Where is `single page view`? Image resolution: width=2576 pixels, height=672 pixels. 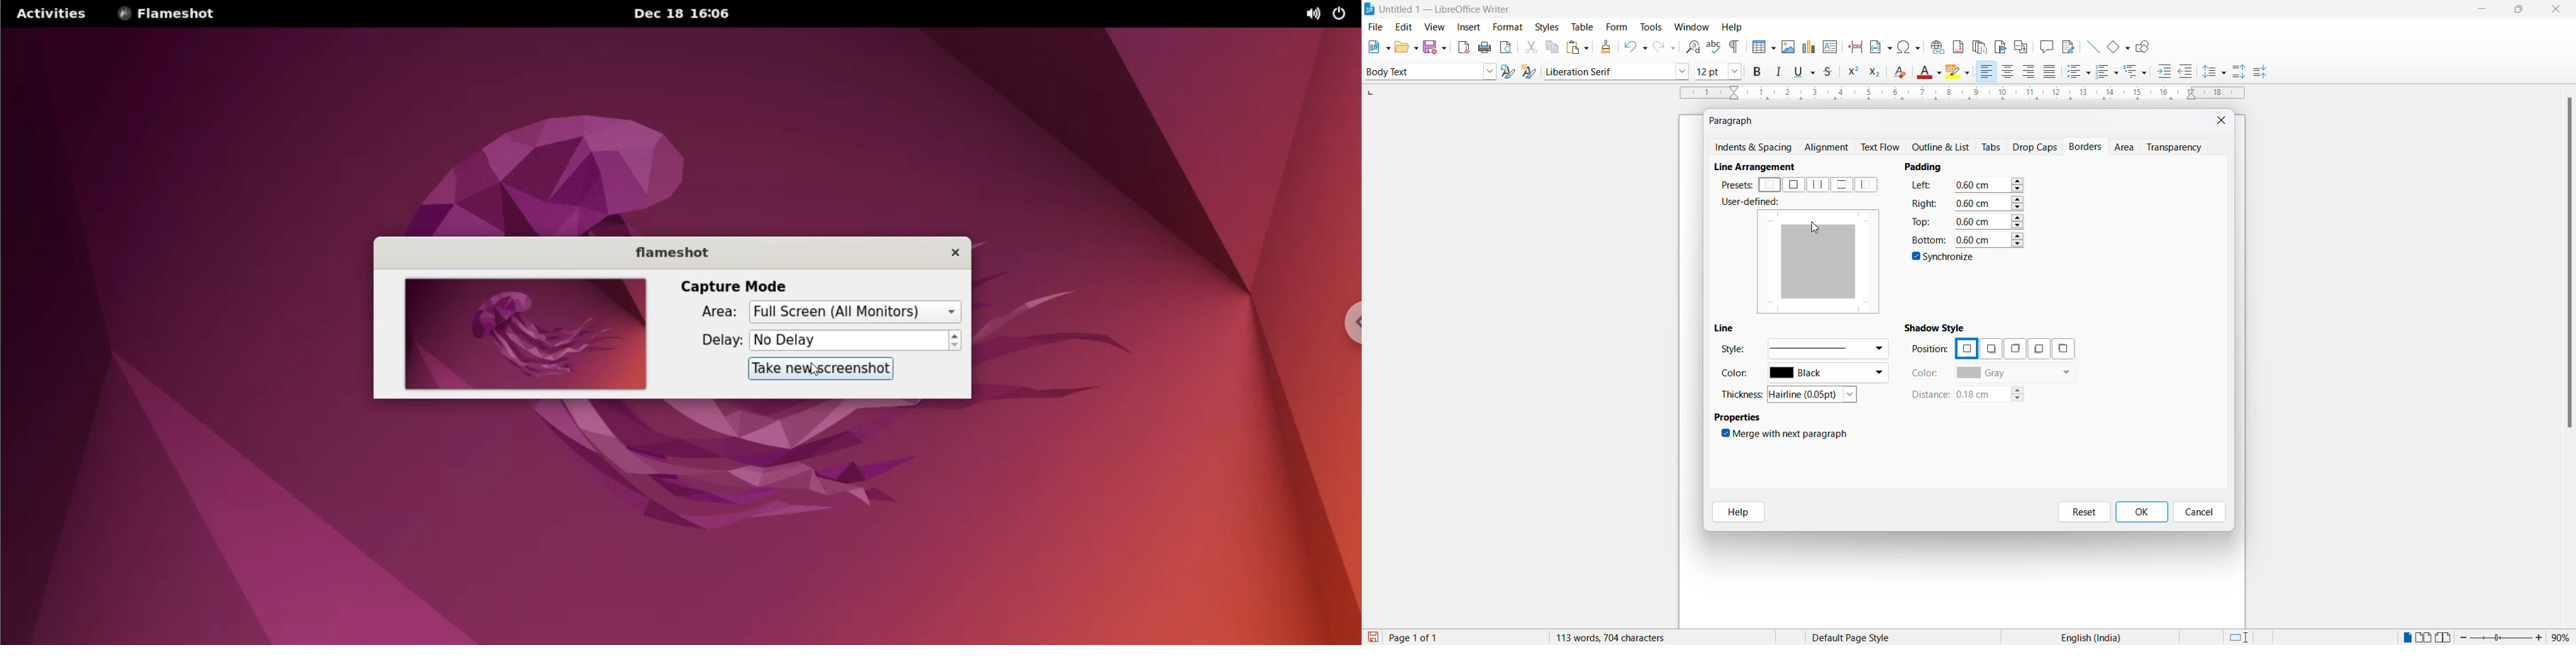 single page view is located at coordinates (2406, 637).